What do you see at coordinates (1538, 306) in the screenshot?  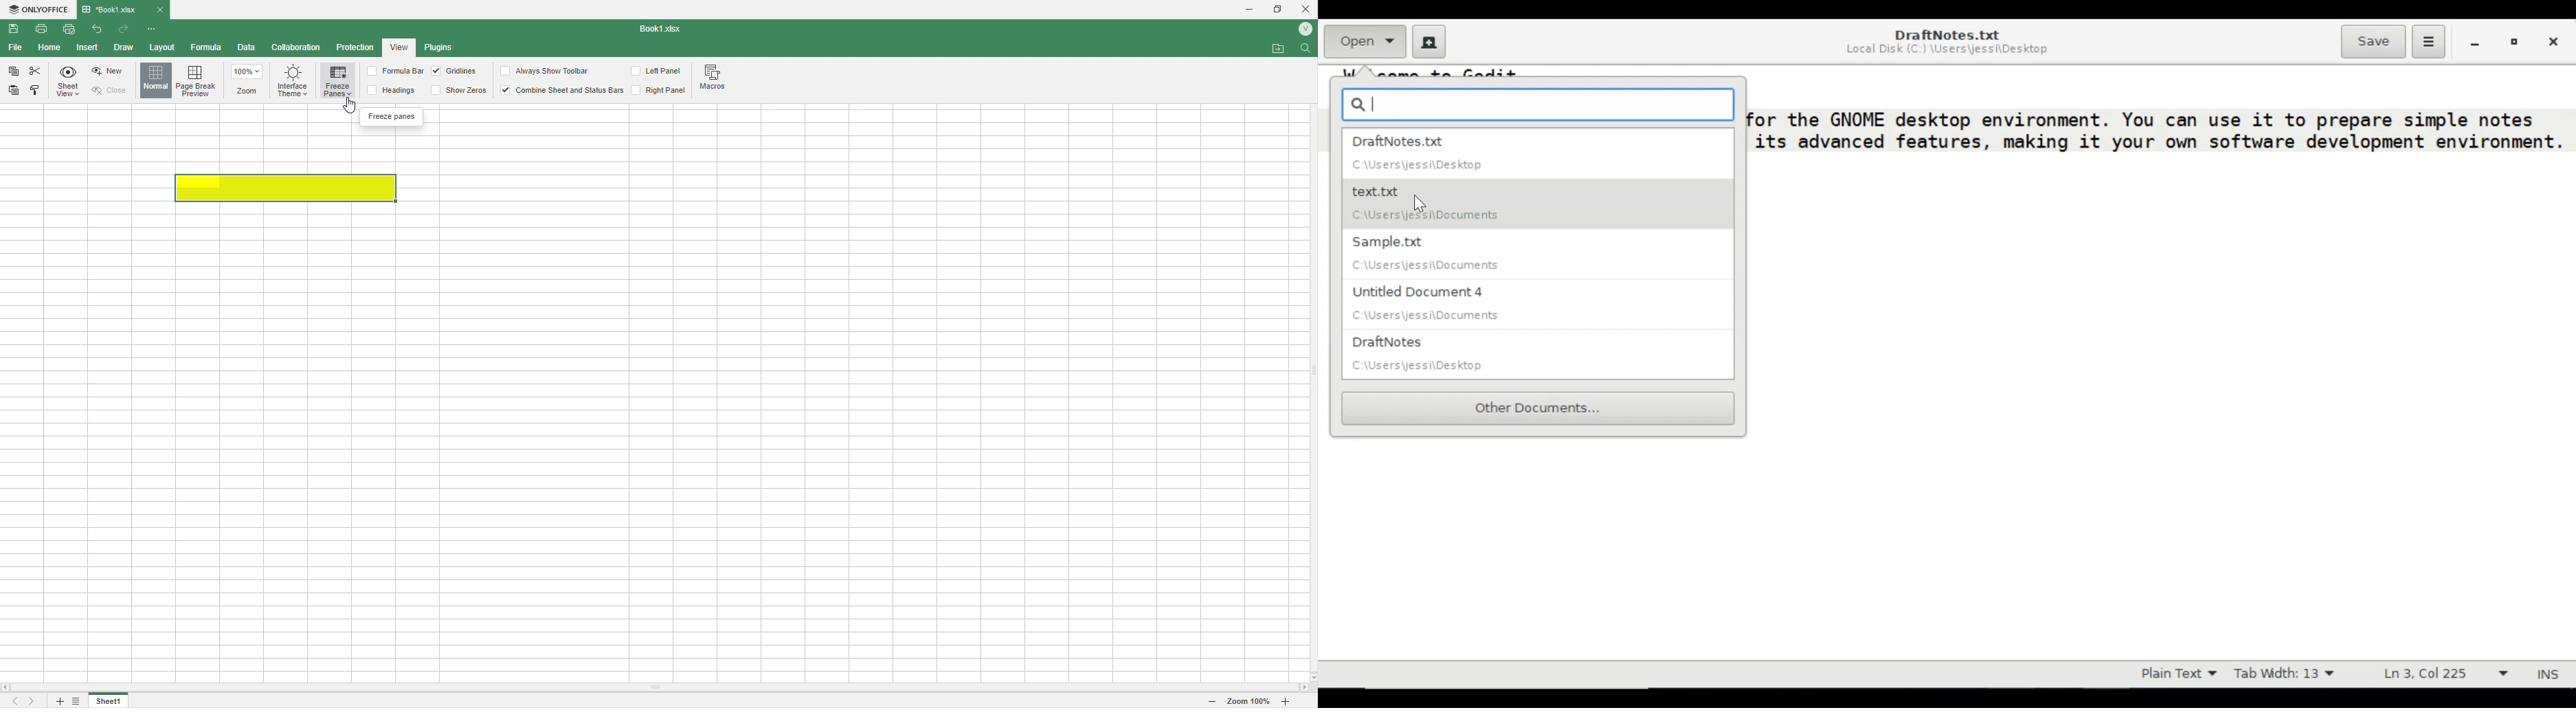 I see `Untitled Document 4` at bounding box center [1538, 306].